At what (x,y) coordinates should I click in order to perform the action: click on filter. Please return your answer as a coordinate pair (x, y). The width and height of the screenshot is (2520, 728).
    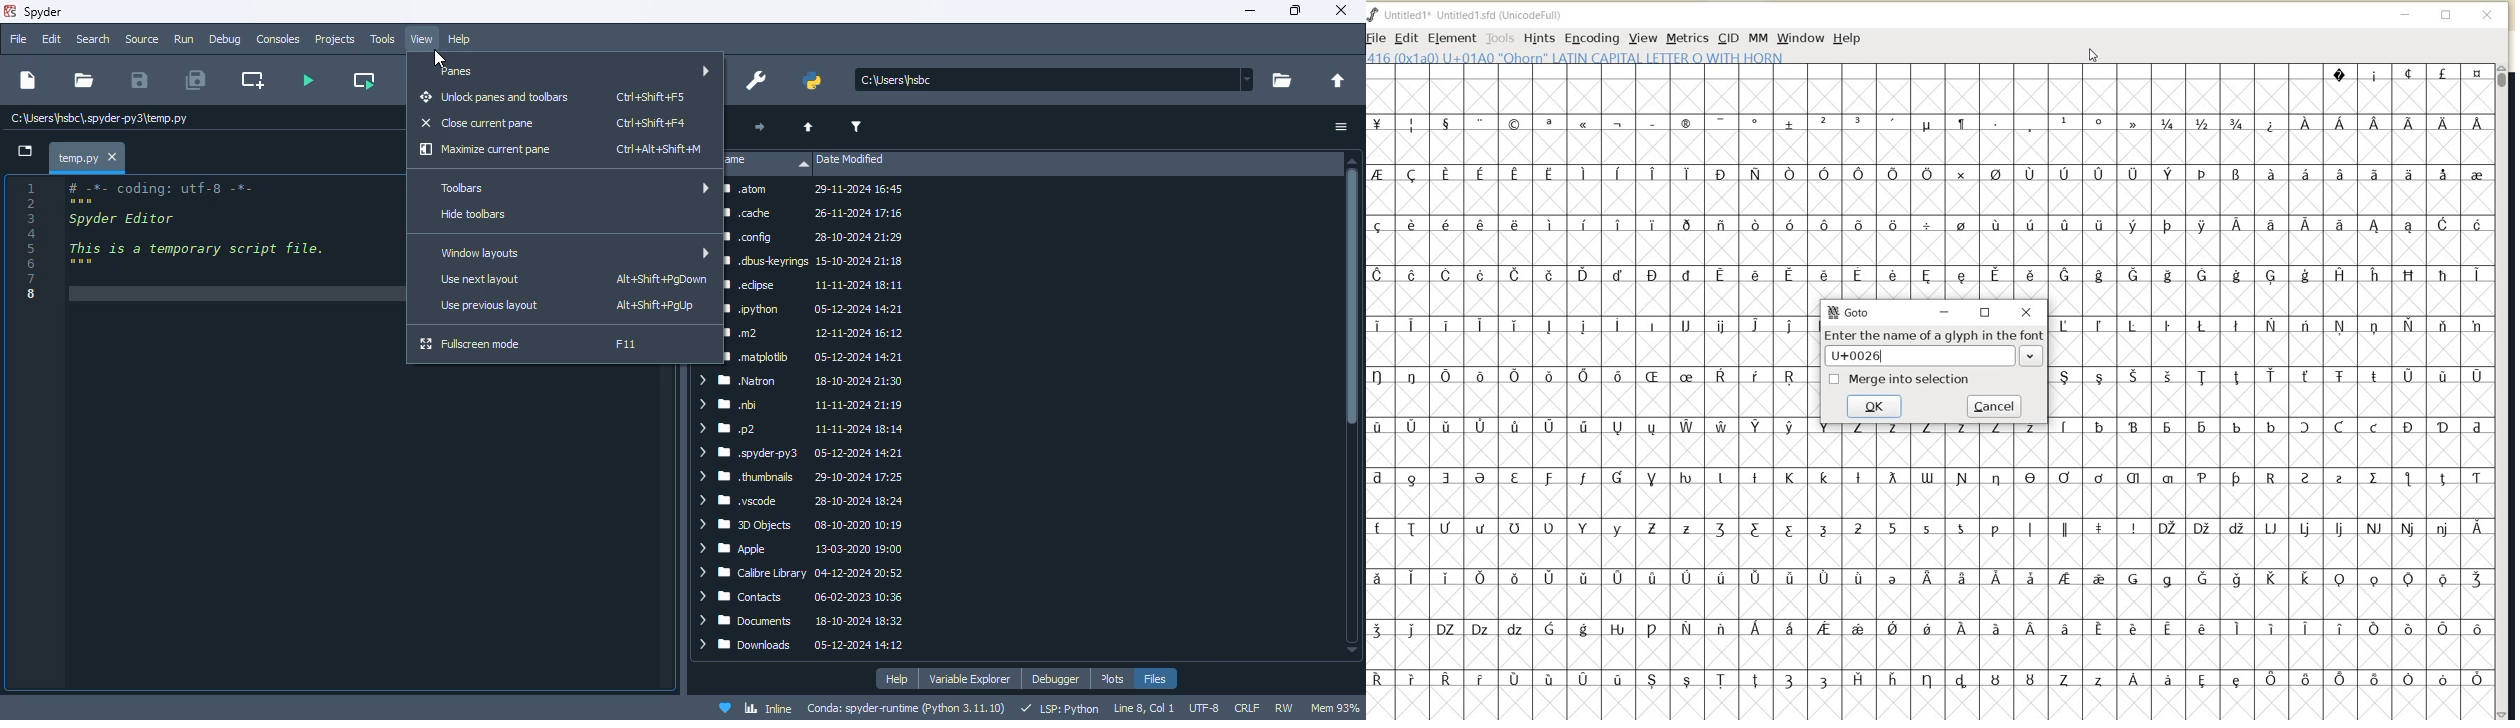
    Looking at the image, I should click on (856, 127).